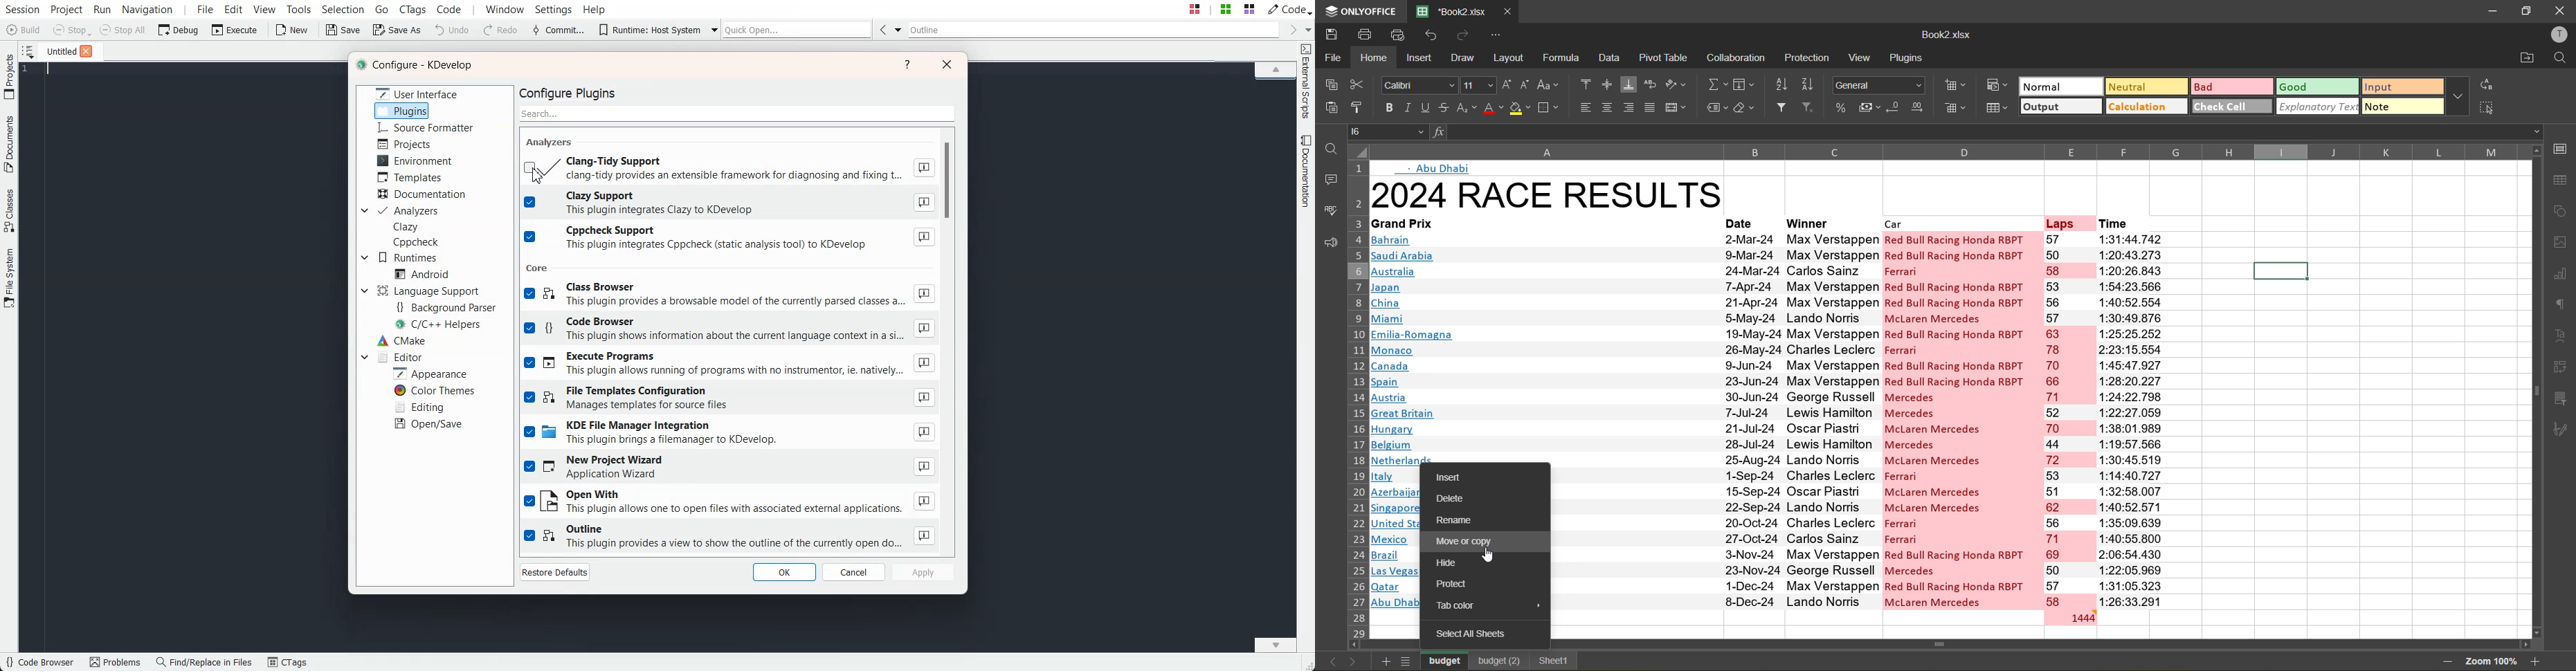 This screenshot has height=672, width=2576. I want to click on normal, so click(2059, 86).